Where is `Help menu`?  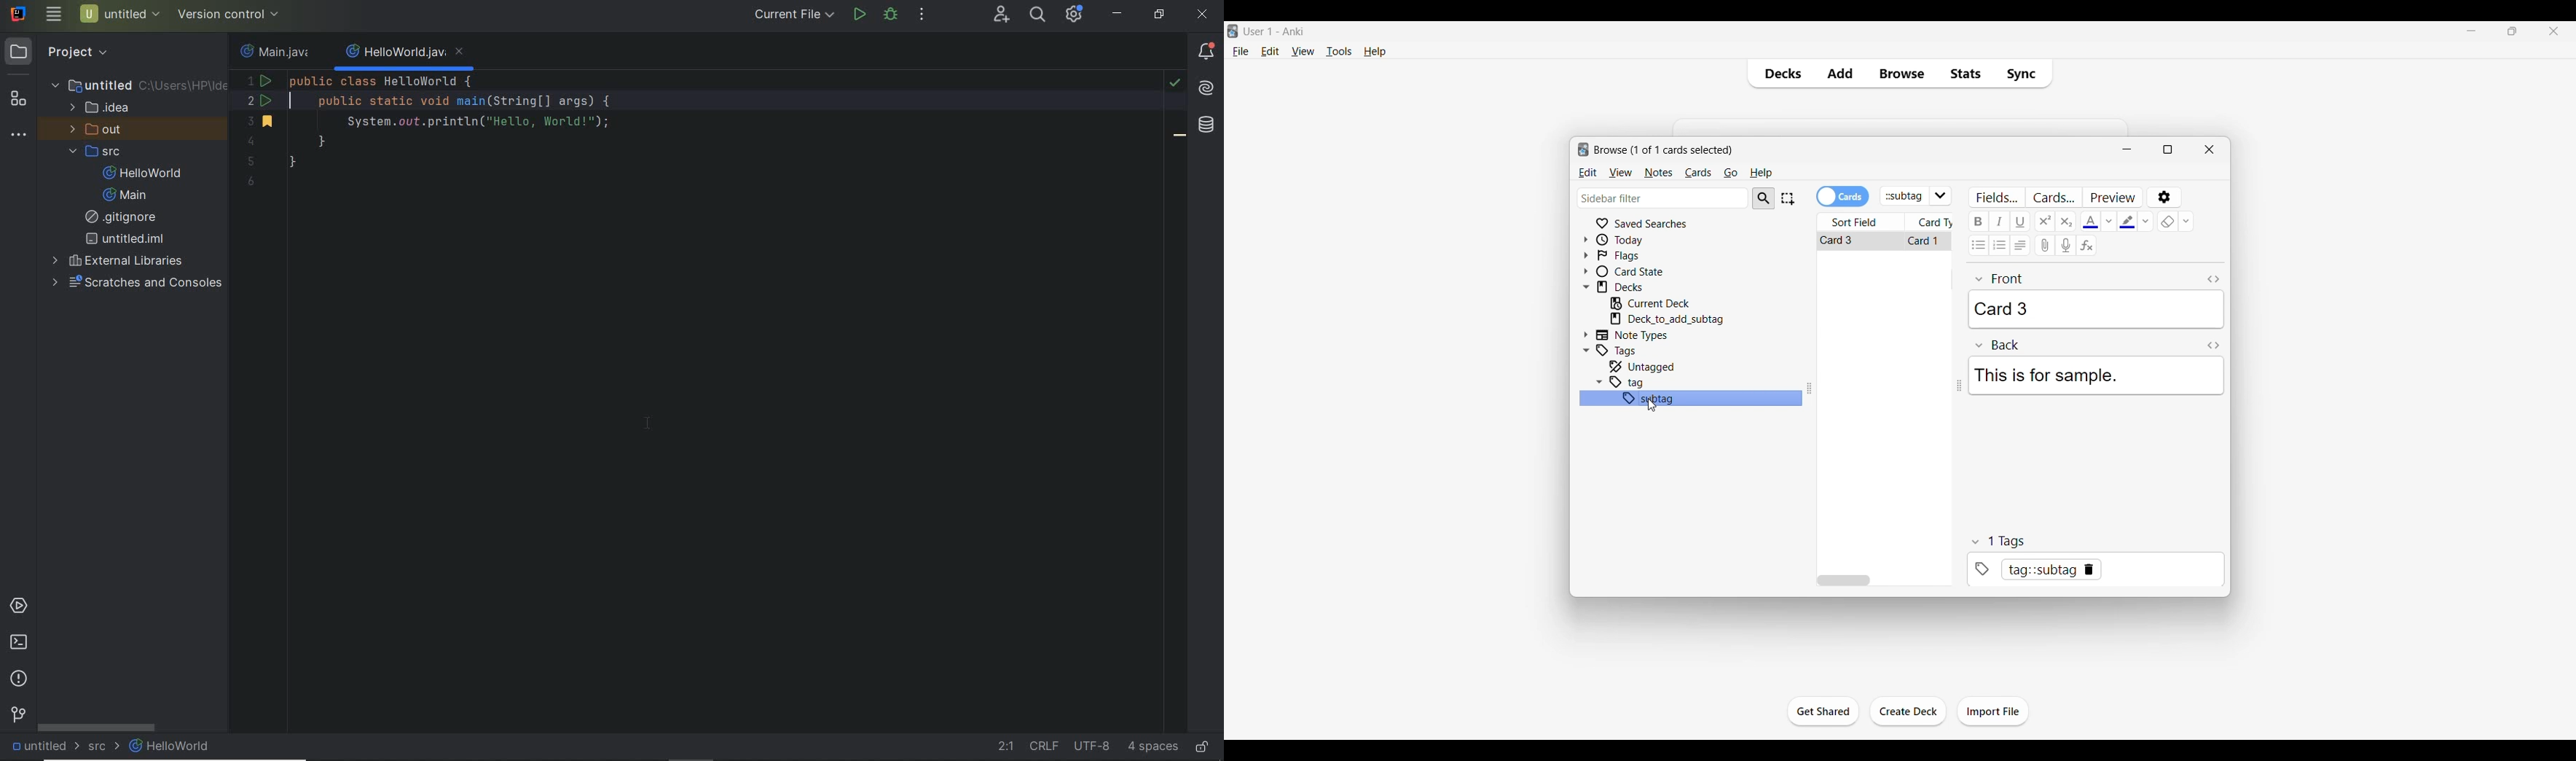
Help menu is located at coordinates (1375, 51).